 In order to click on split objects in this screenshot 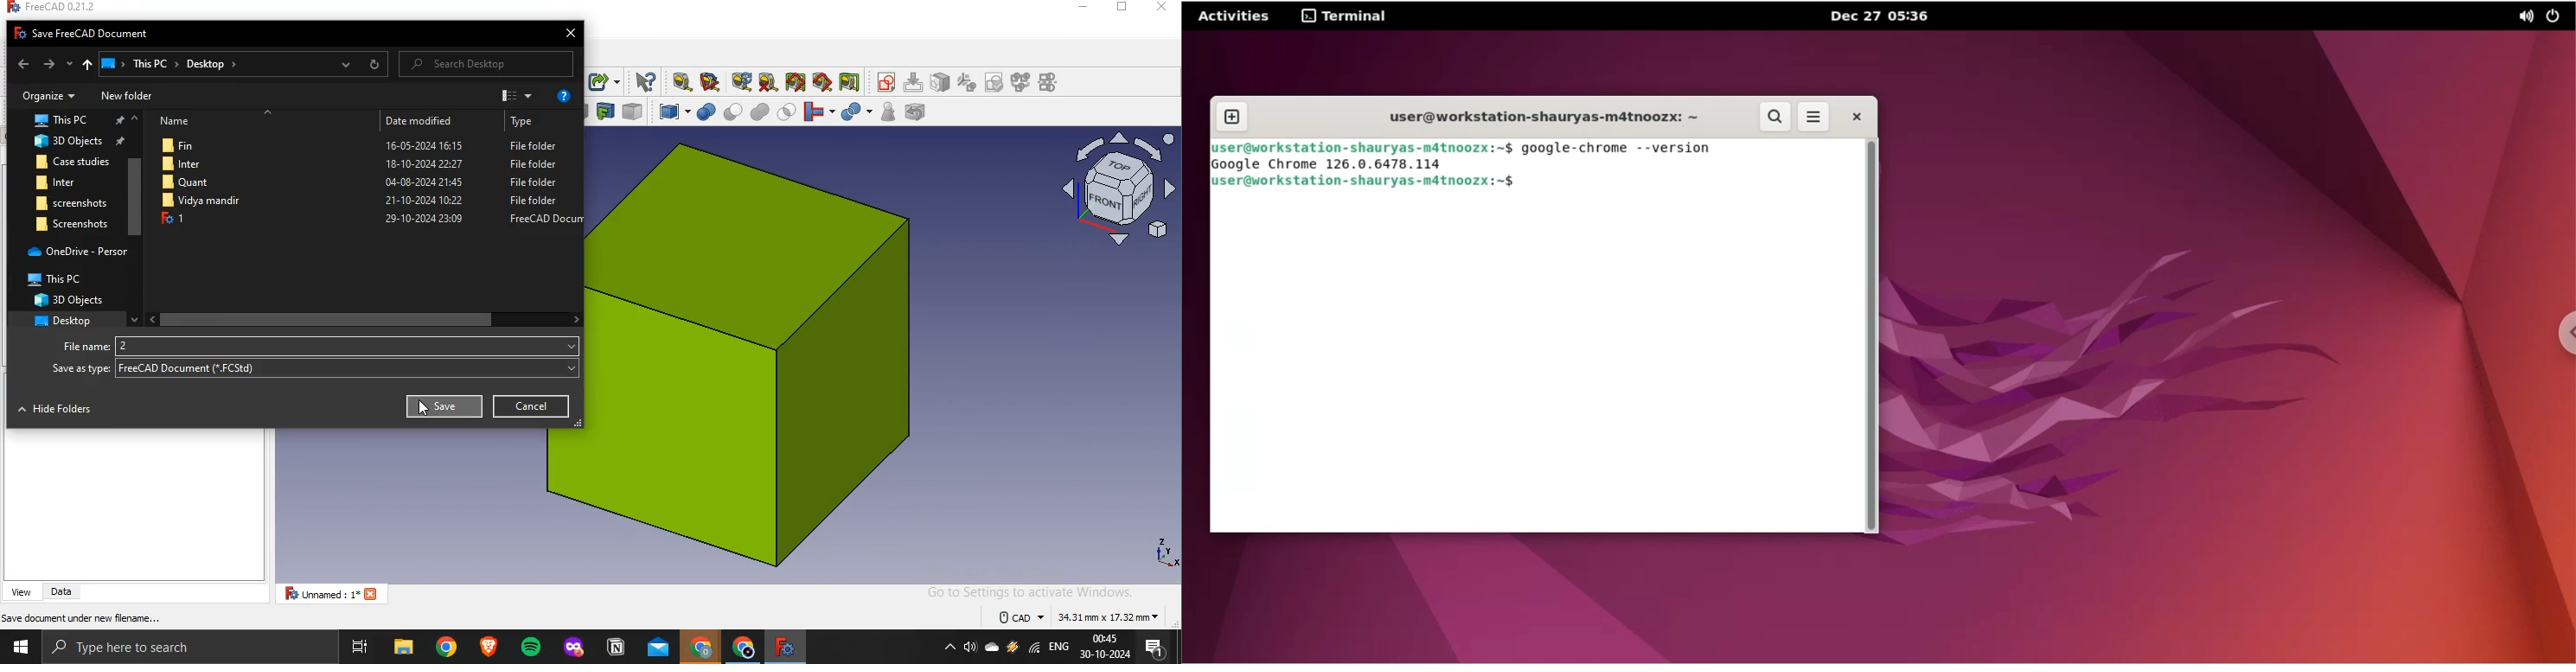, I will do `click(855, 111)`.